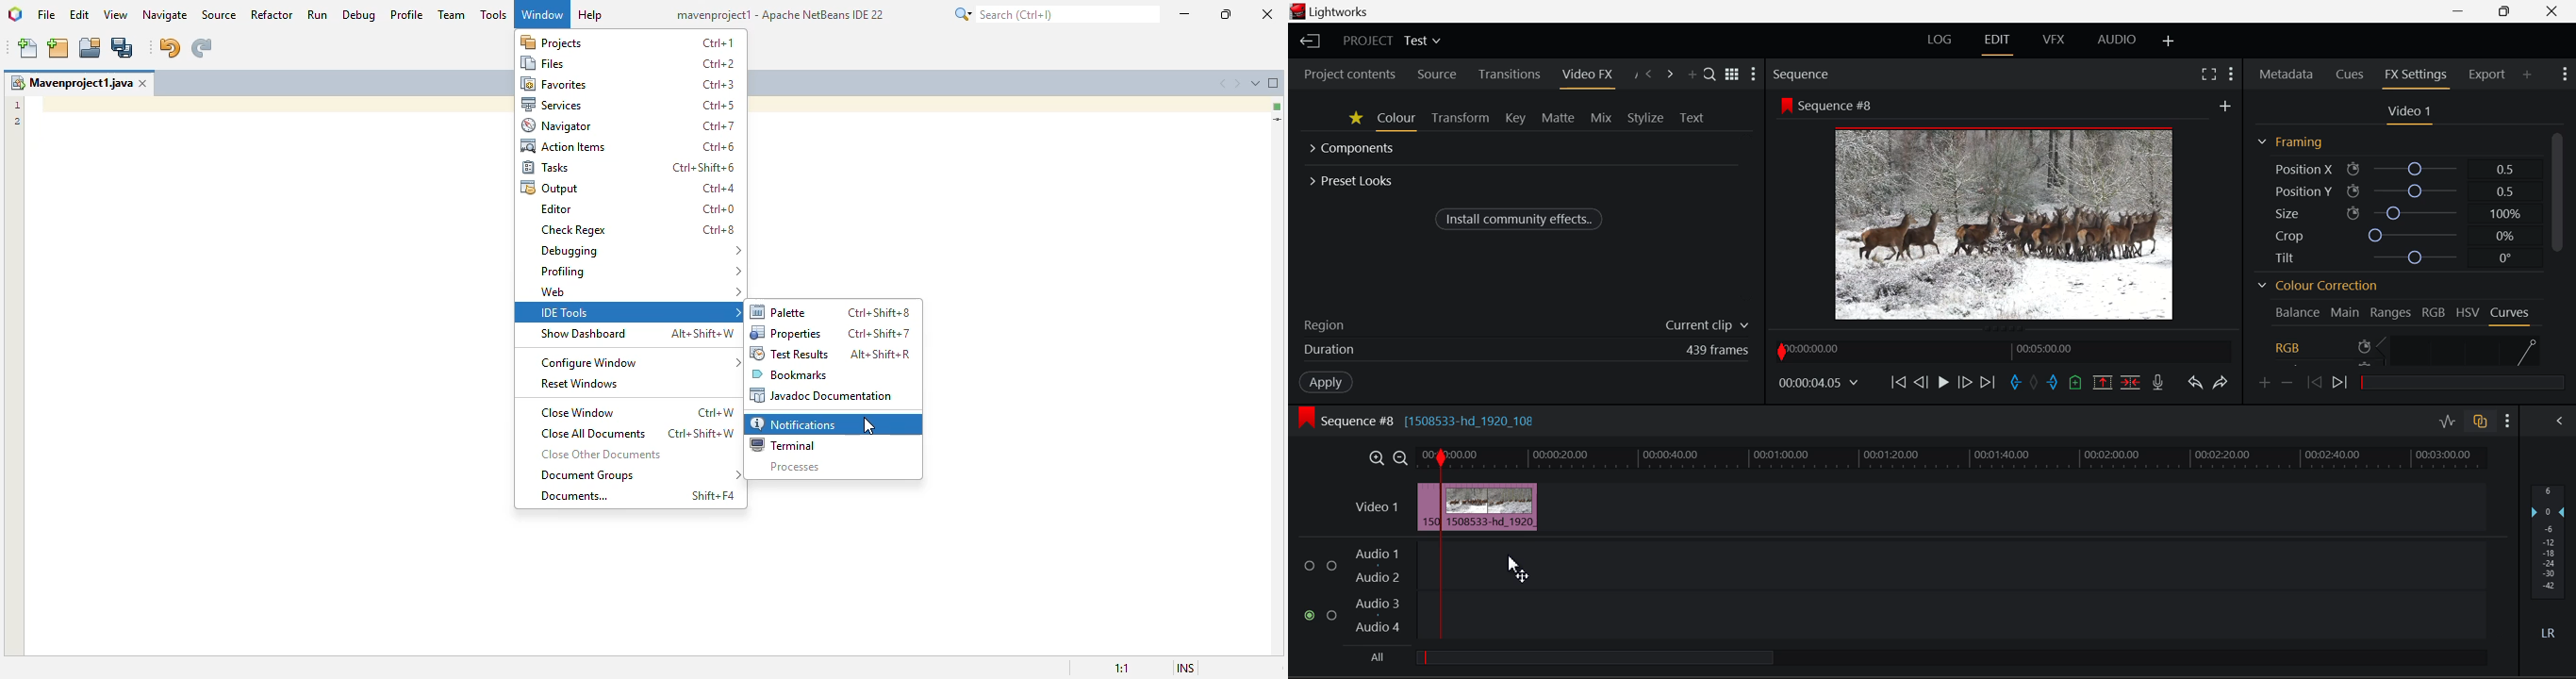  Describe the element at coordinates (1802, 74) in the screenshot. I see `Sequence Preview Section` at that location.